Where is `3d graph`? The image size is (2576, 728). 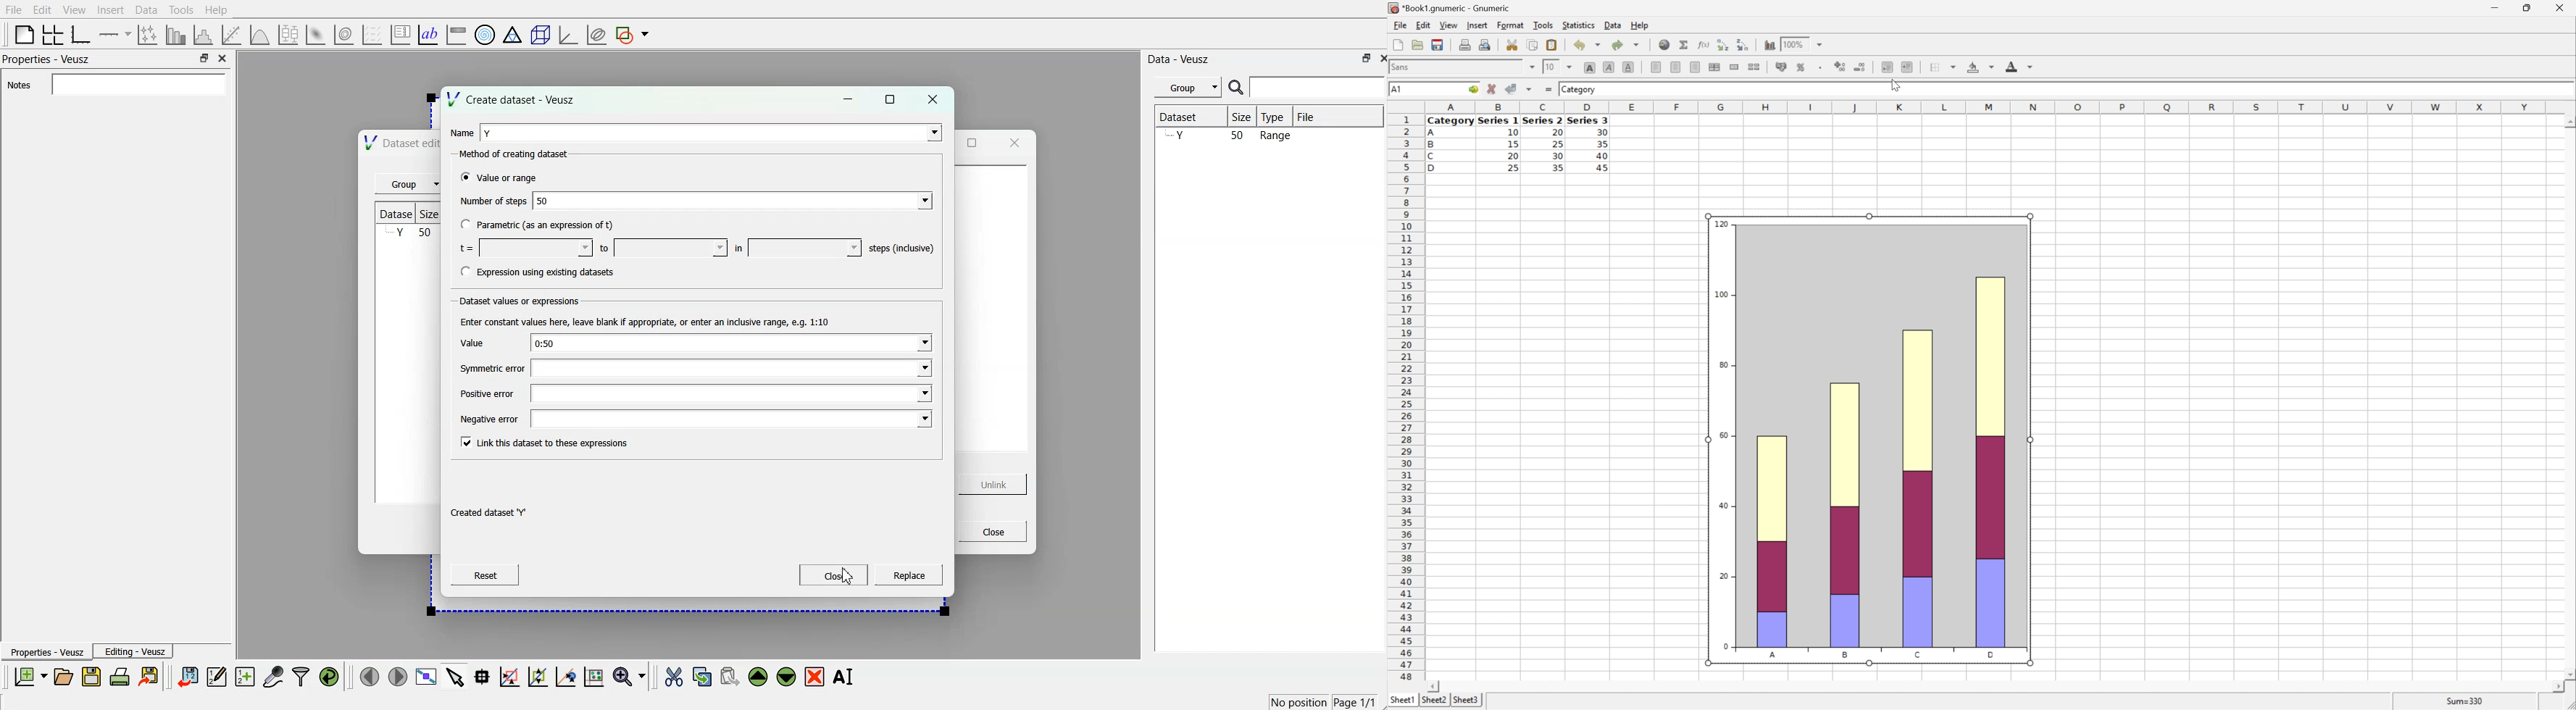 3d graph is located at coordinates (567, 32).